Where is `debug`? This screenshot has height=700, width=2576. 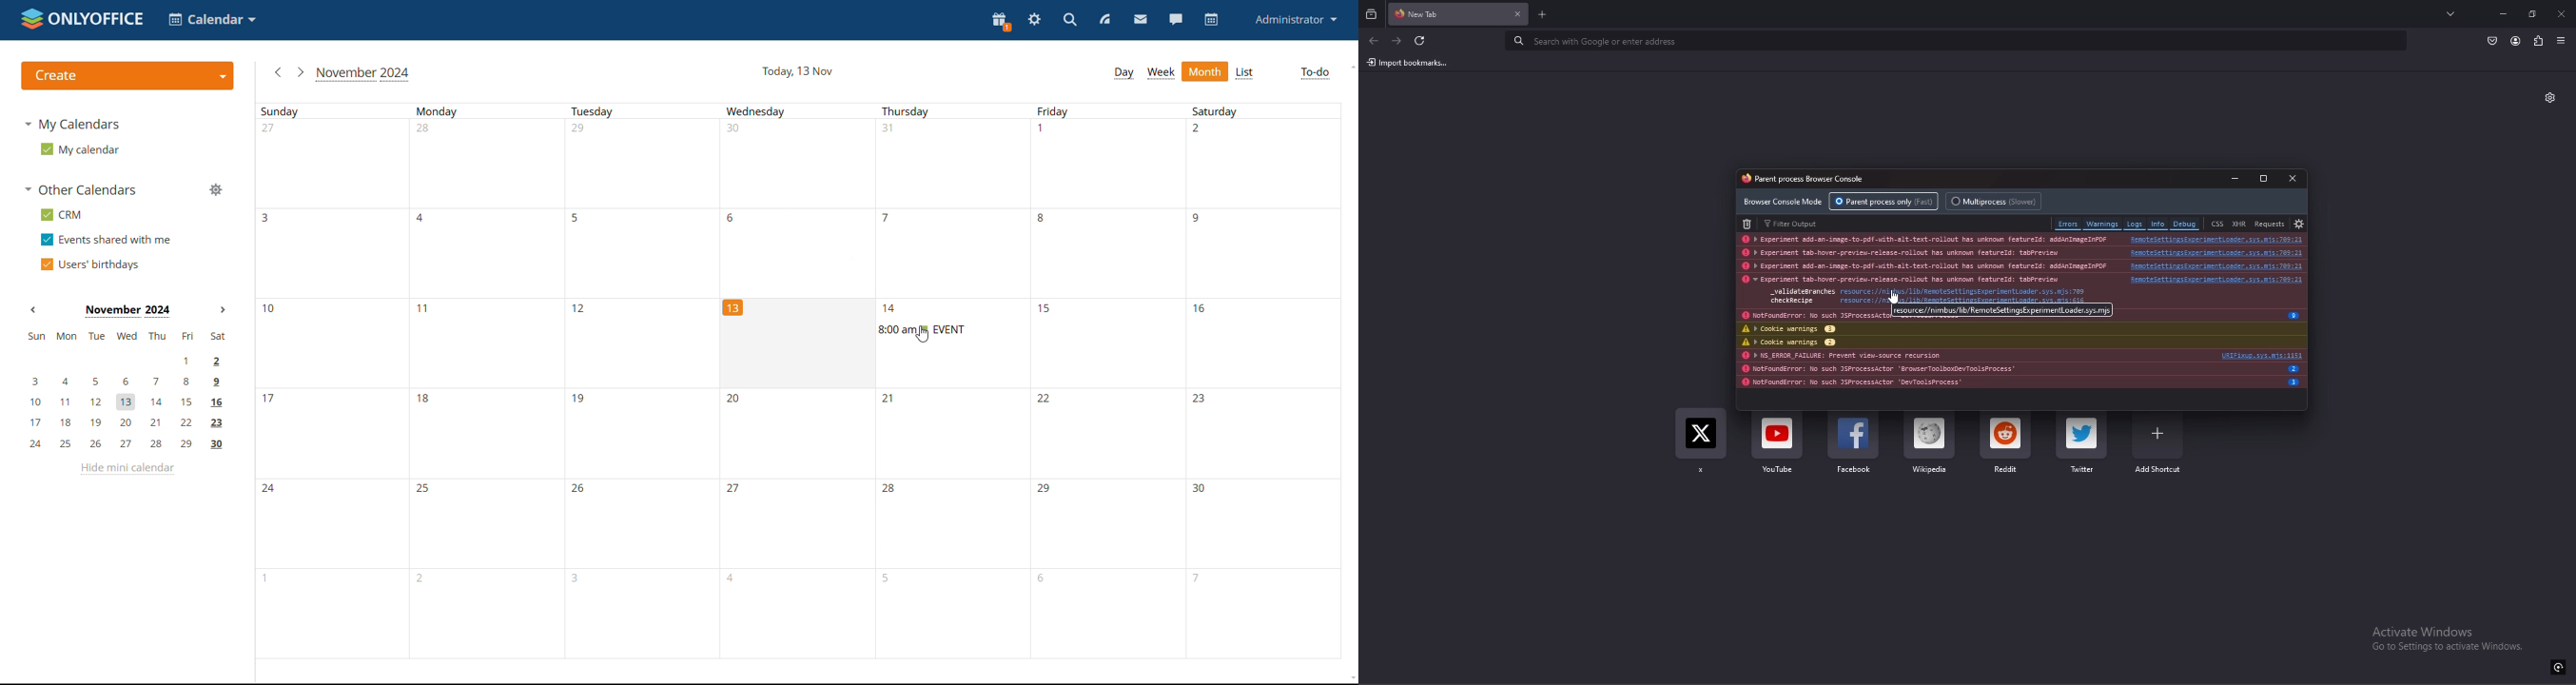 debug is located at coordinates (2185, 225).